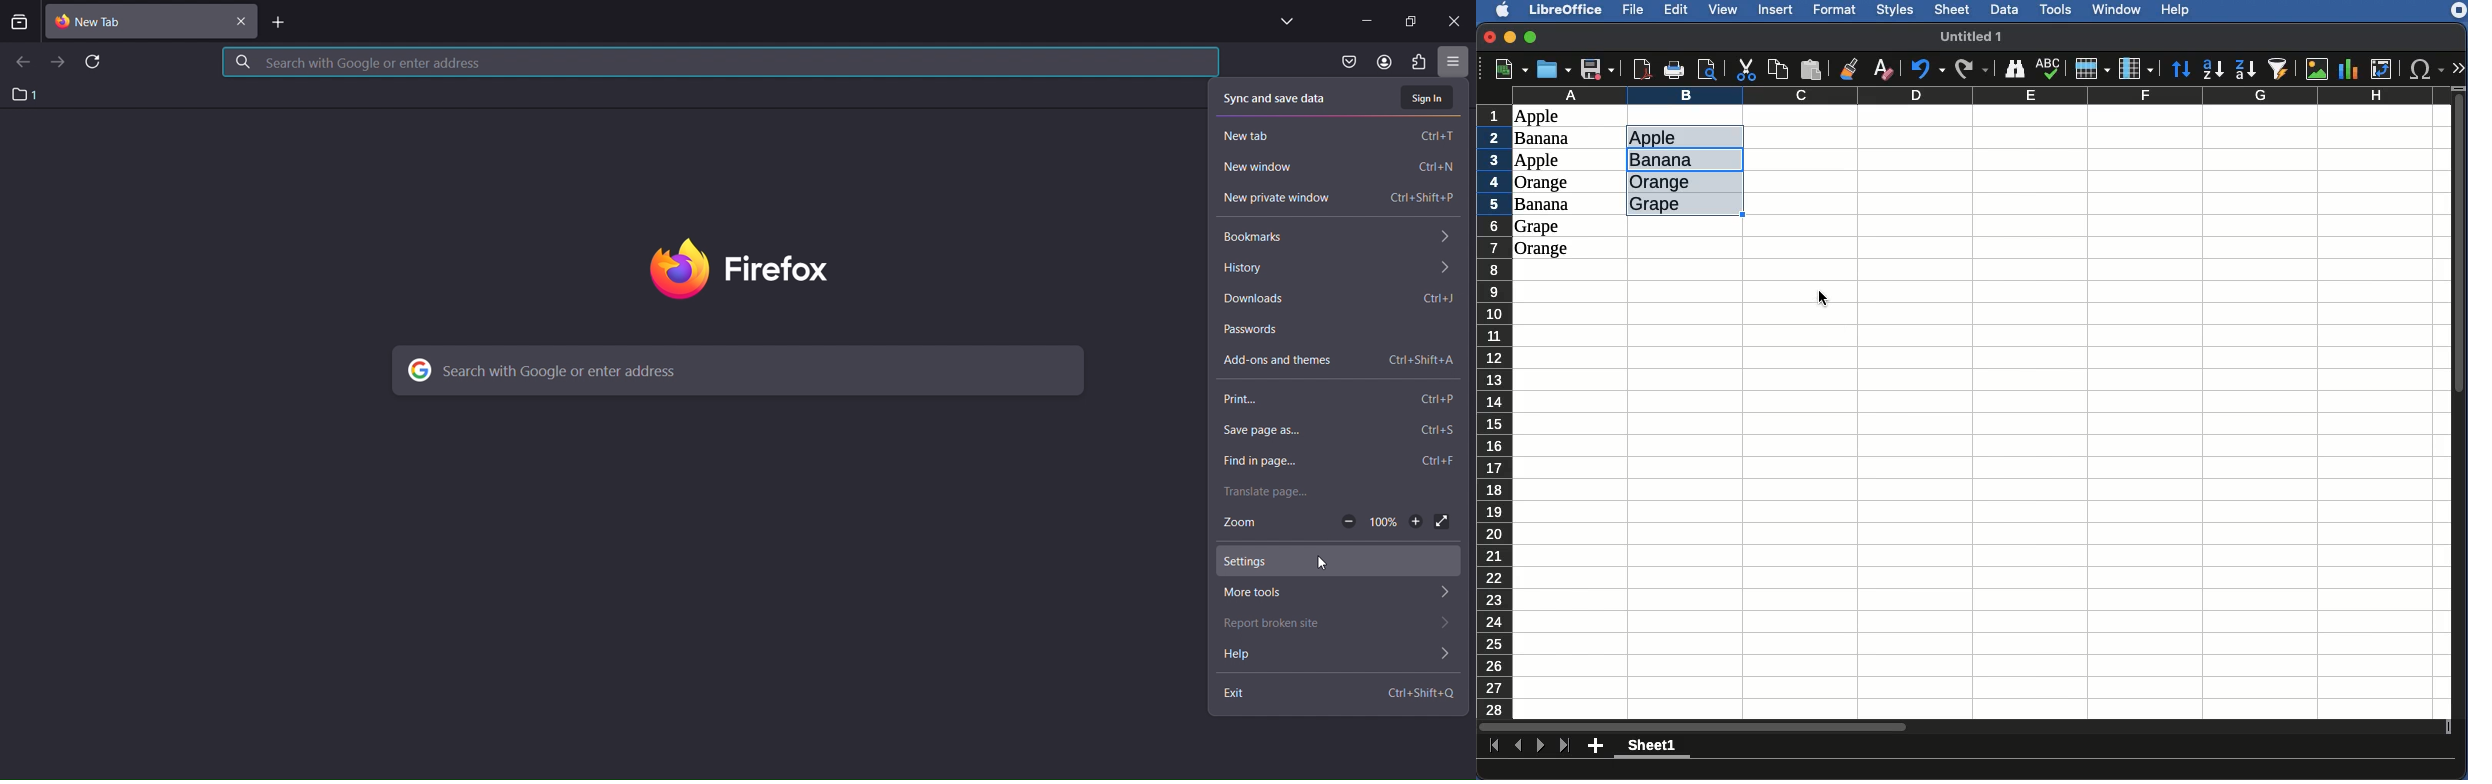  Describe the element at coordinates (1326, 565) in the screenshot. I see `cursor` at that location.